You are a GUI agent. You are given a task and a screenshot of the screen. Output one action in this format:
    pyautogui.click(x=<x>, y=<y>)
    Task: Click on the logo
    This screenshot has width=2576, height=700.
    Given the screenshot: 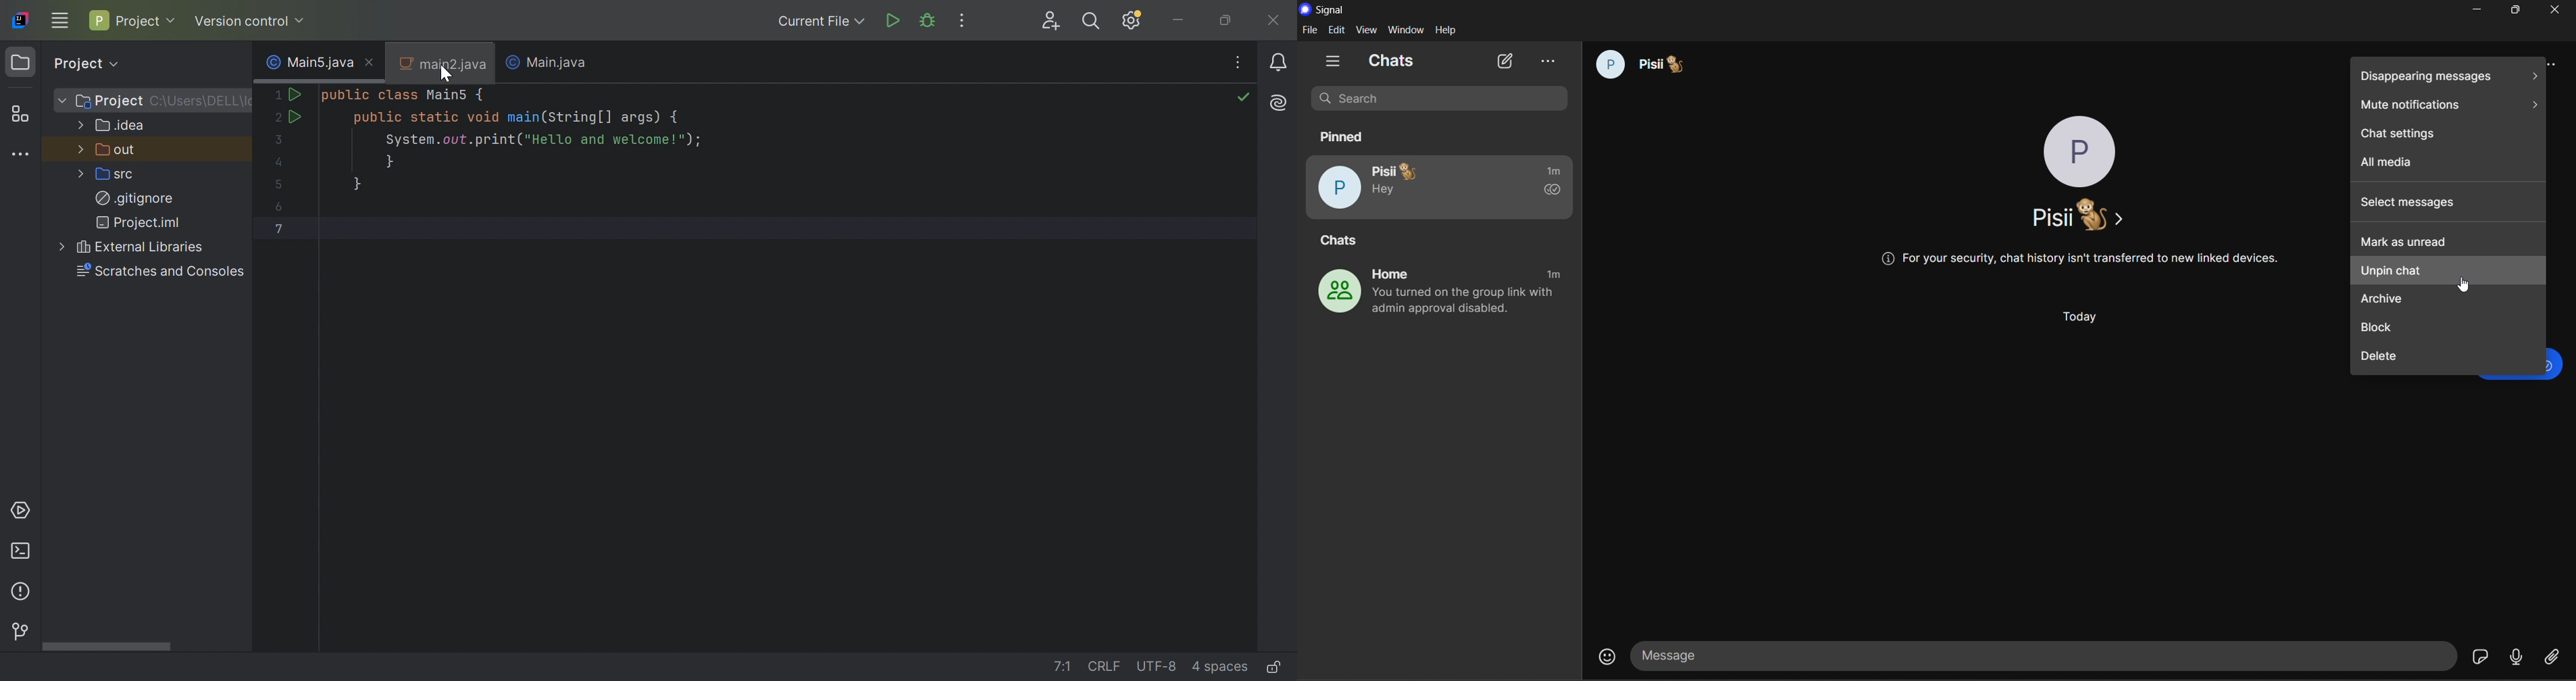 What is the action you would take?
    pyautogui.click(x=1306, y=9)
    